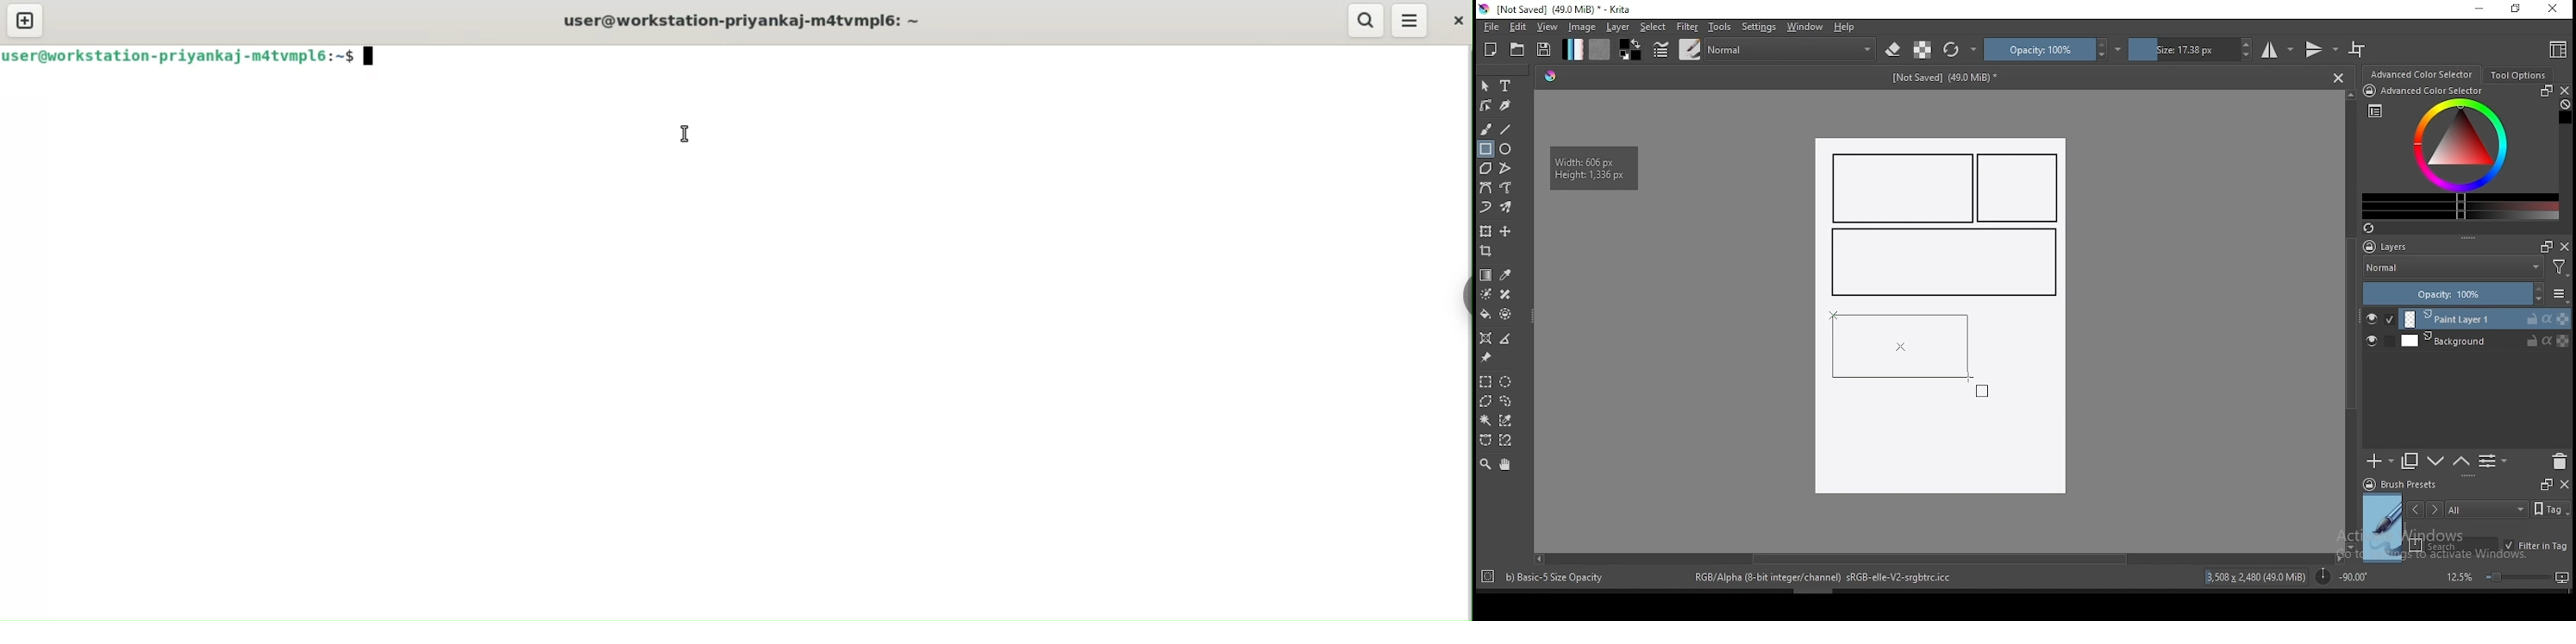 Image resolution: width=2576 pixels, height=644 pixels. I want to click on freehand selection tool, so click(1506, 401).